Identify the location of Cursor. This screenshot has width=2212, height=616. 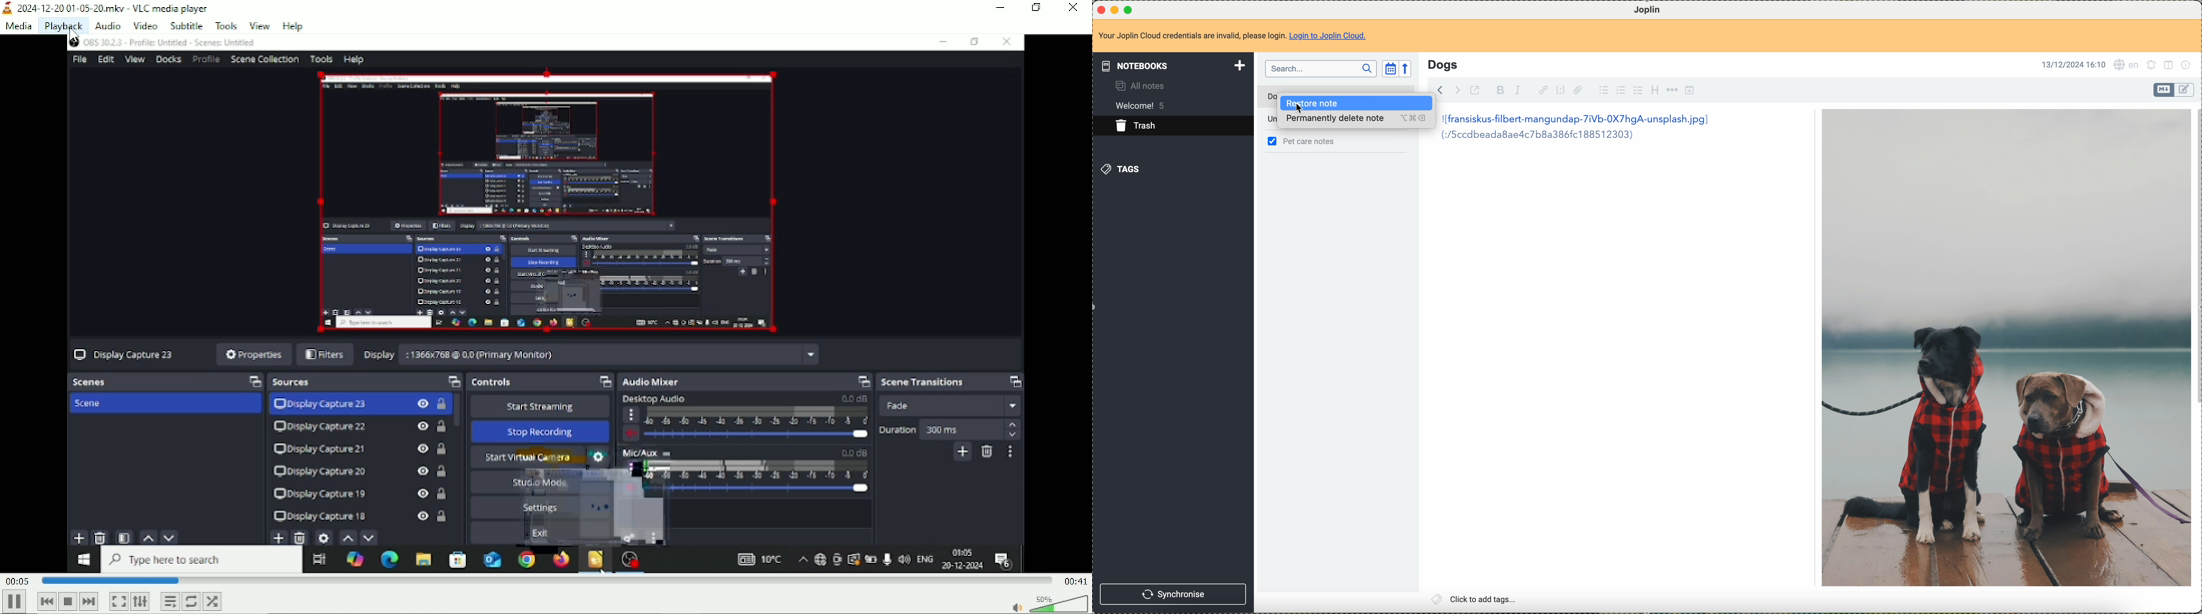
(1303, 110).